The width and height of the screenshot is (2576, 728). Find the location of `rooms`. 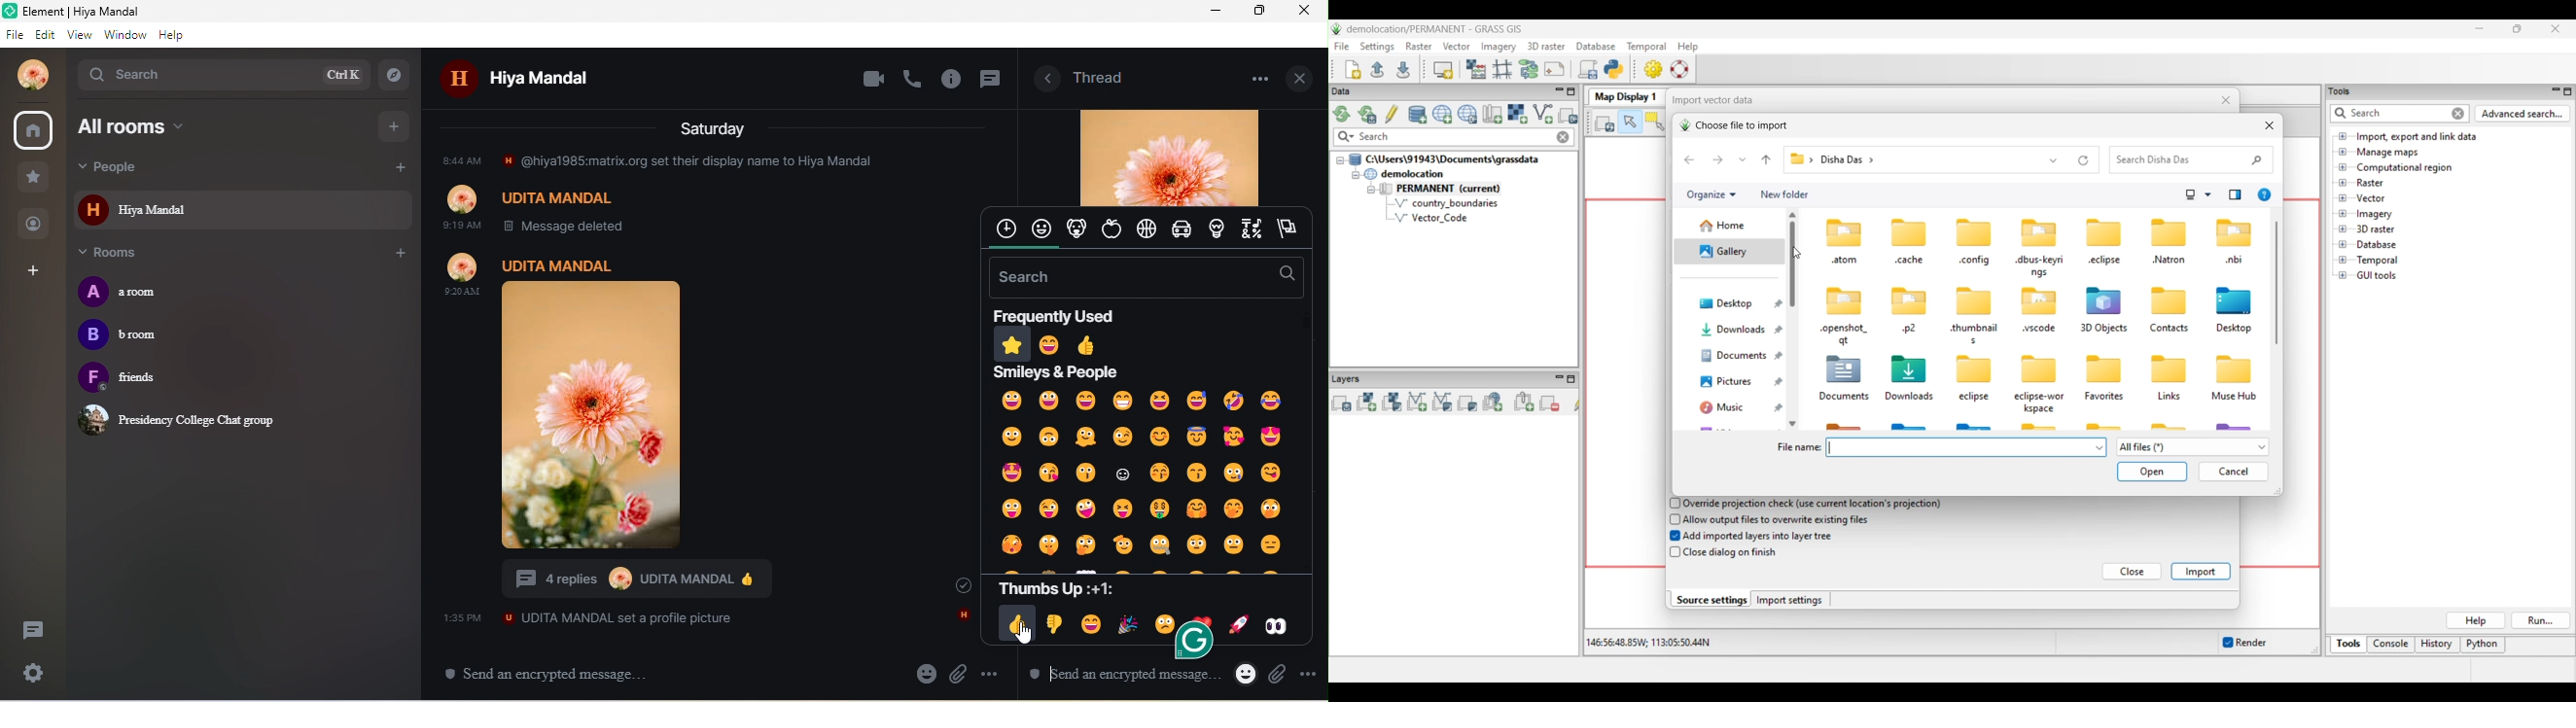

rooms is located at coordinates (120, 254).